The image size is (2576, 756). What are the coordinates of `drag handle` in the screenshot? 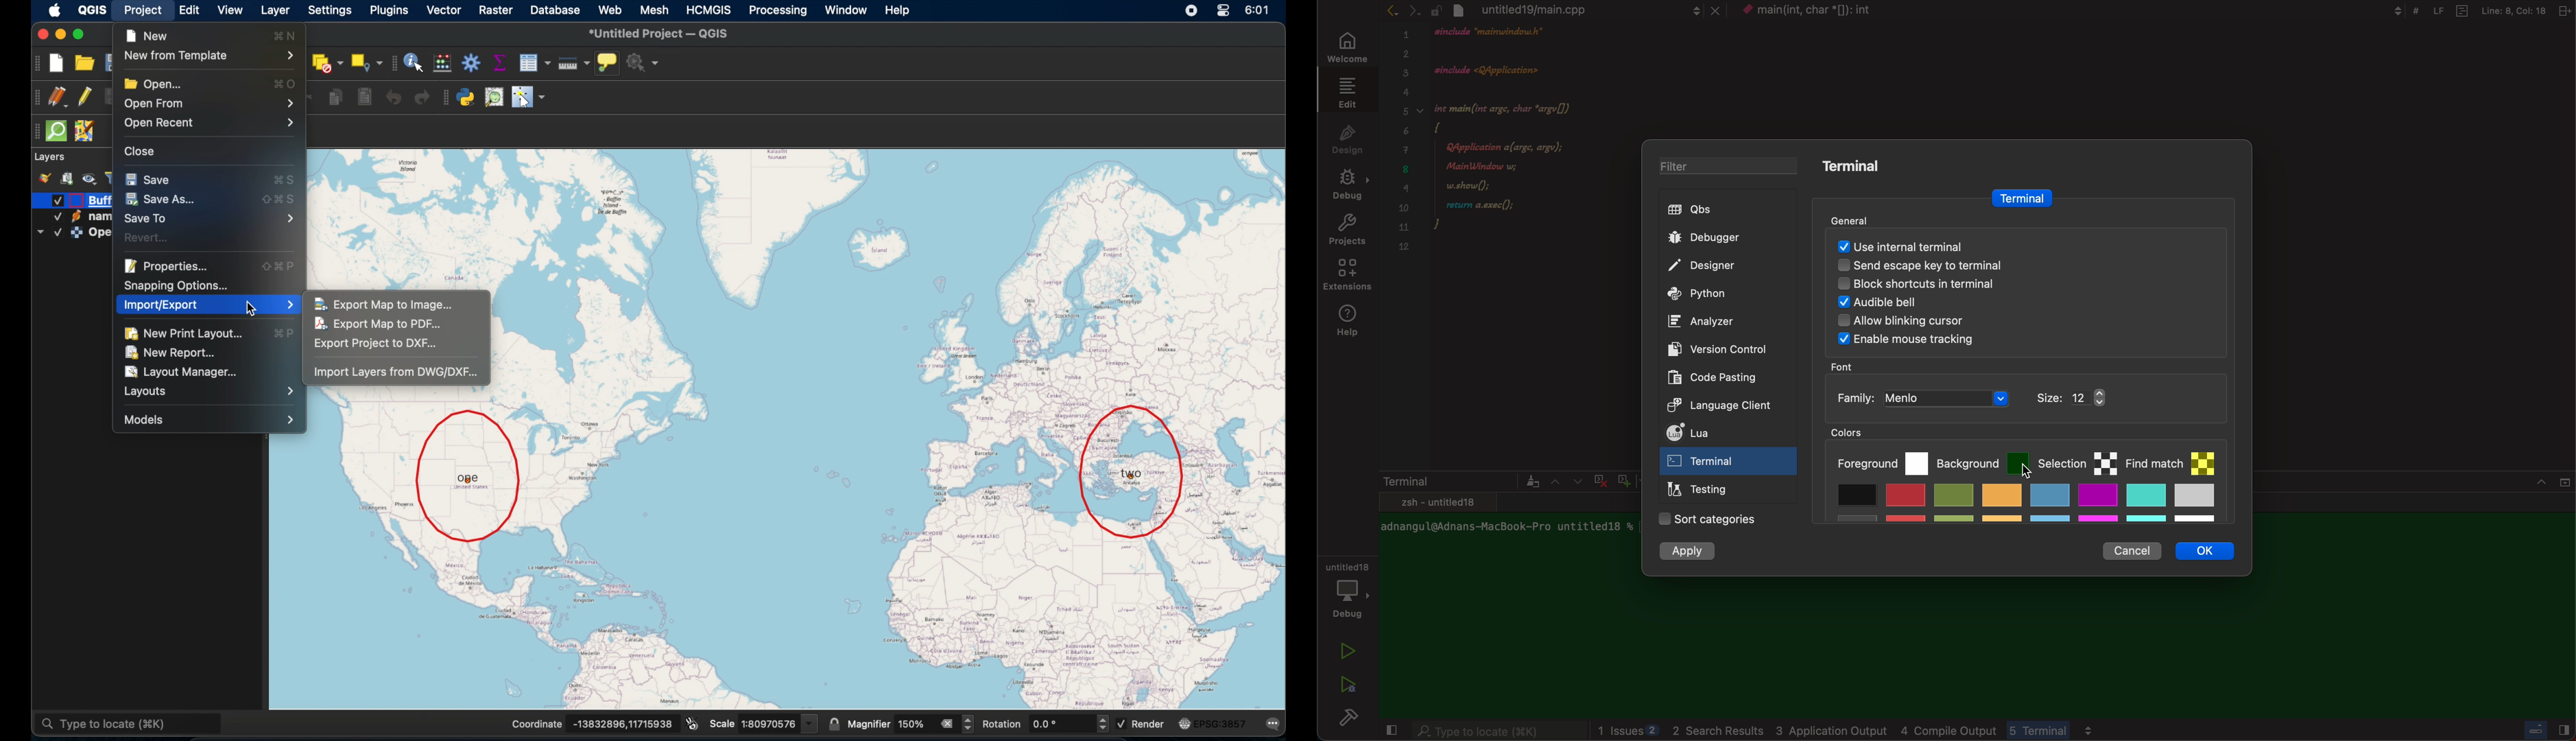 It's located at (394, 62).